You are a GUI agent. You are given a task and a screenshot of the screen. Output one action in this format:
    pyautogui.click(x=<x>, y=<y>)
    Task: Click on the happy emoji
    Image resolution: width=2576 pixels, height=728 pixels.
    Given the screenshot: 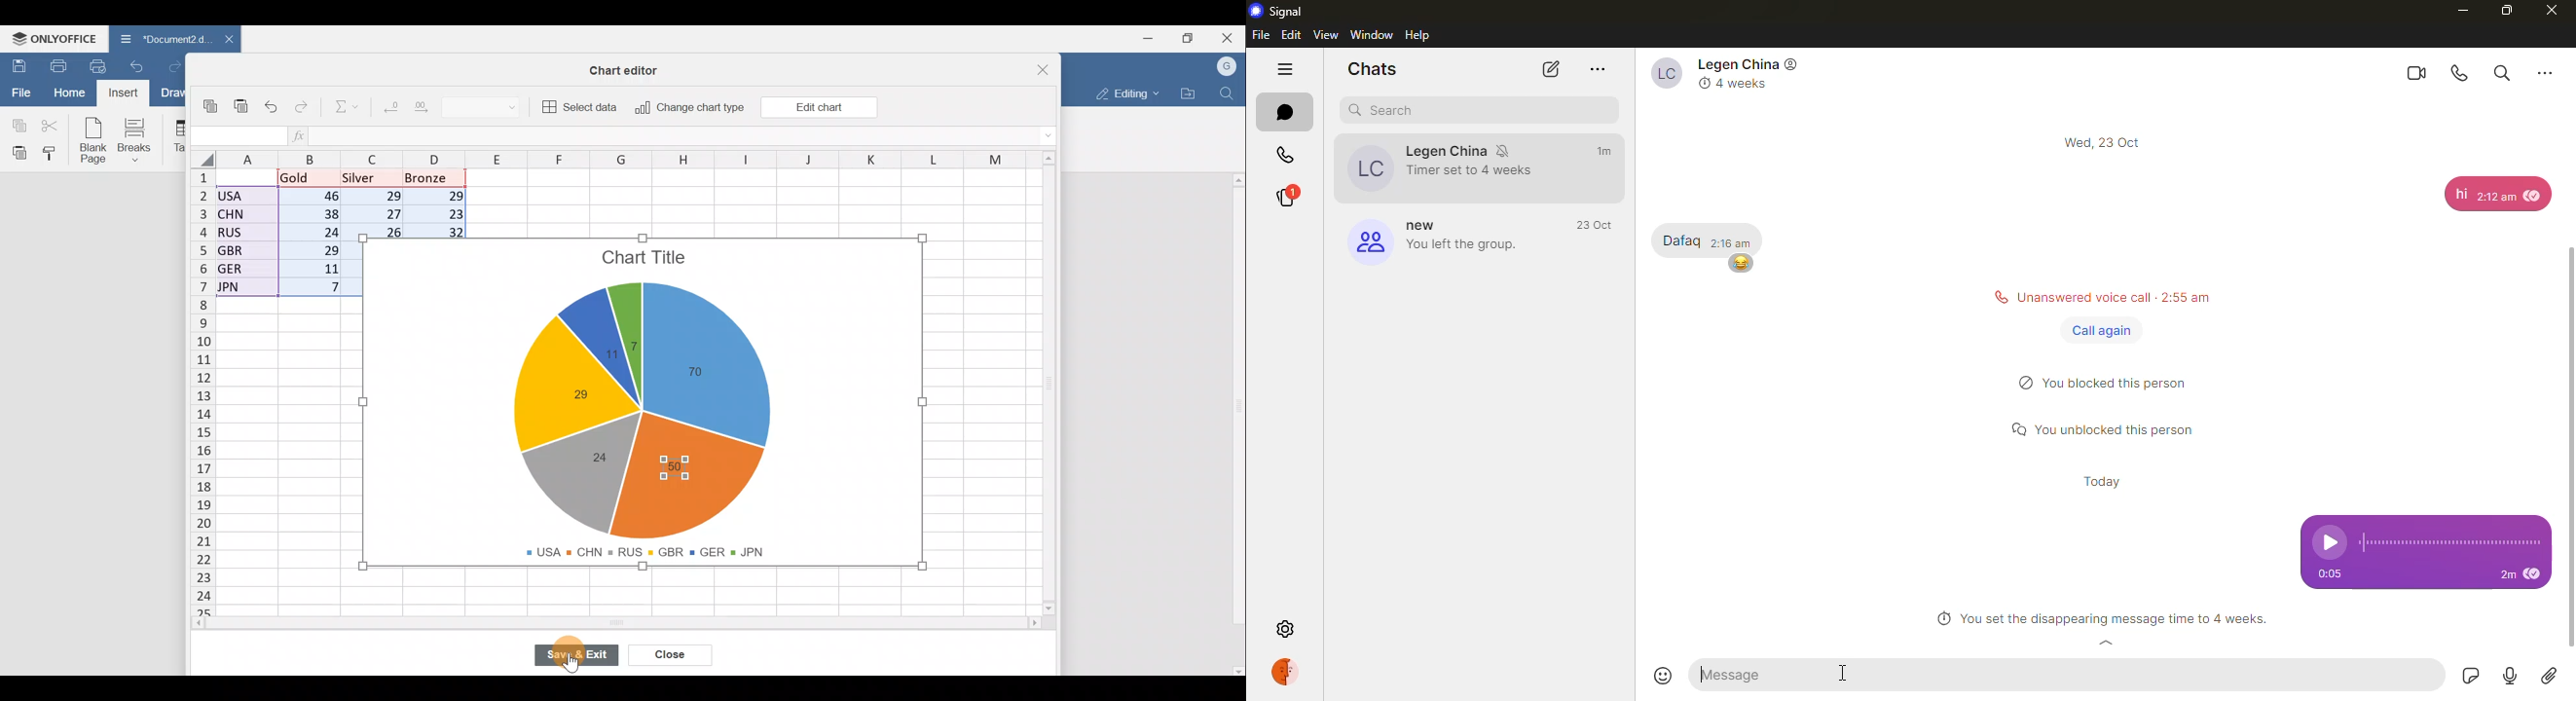 What is the action you would take?
    pyautogui.click(x=1741, y=263)
    